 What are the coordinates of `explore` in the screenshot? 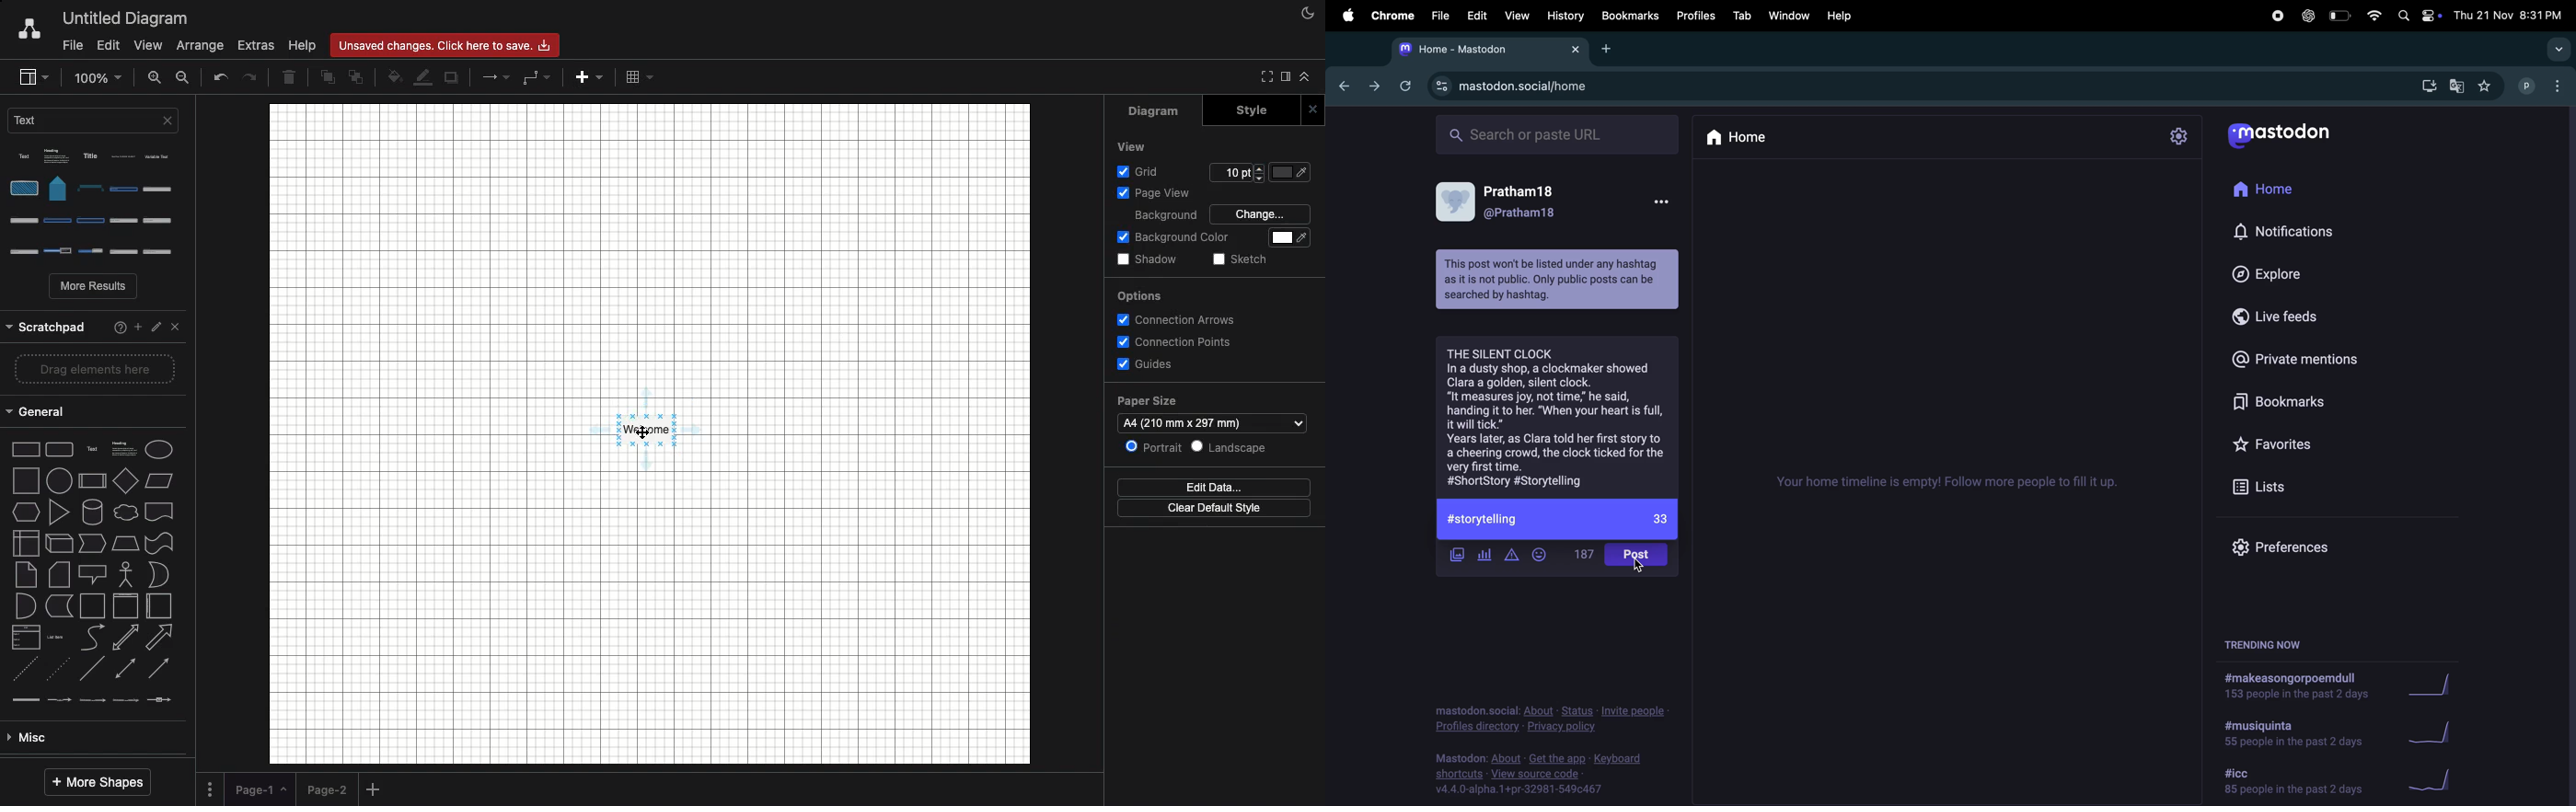 It's located at (2277, 274).